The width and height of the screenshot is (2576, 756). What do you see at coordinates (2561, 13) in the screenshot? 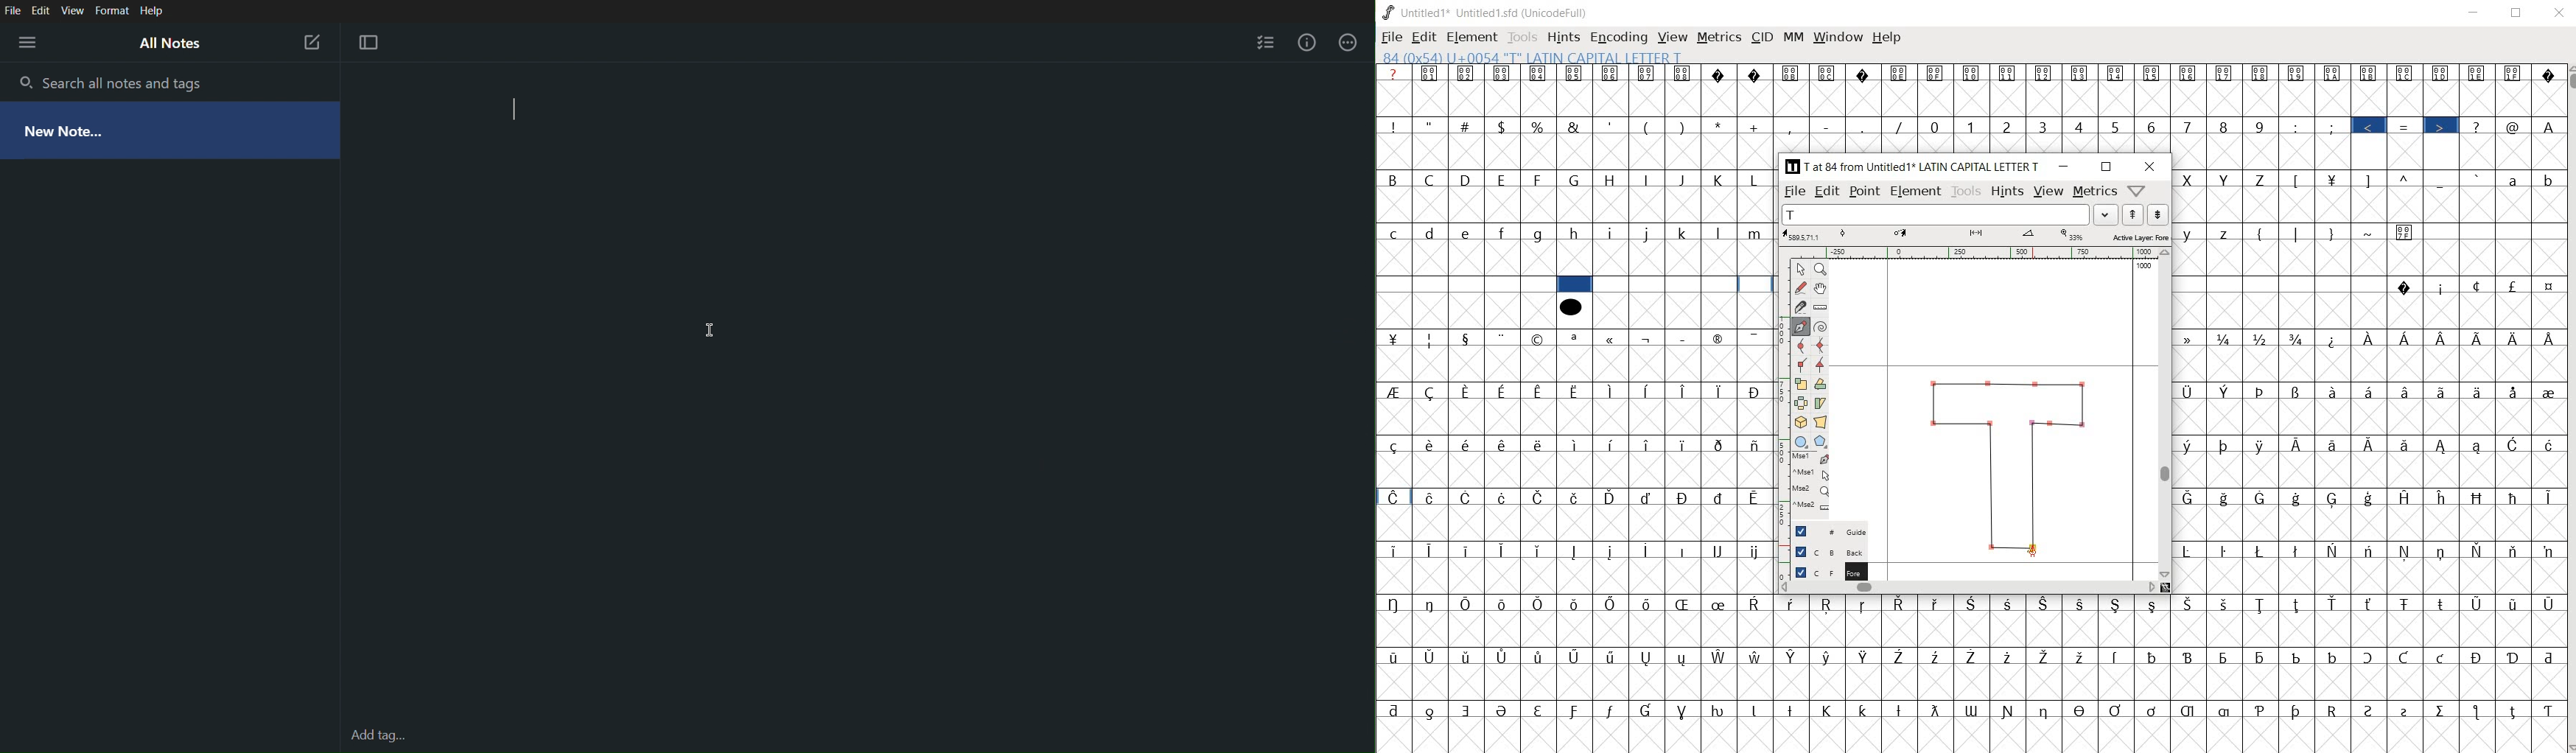
I see `close` at bounding box center [2561, 13].